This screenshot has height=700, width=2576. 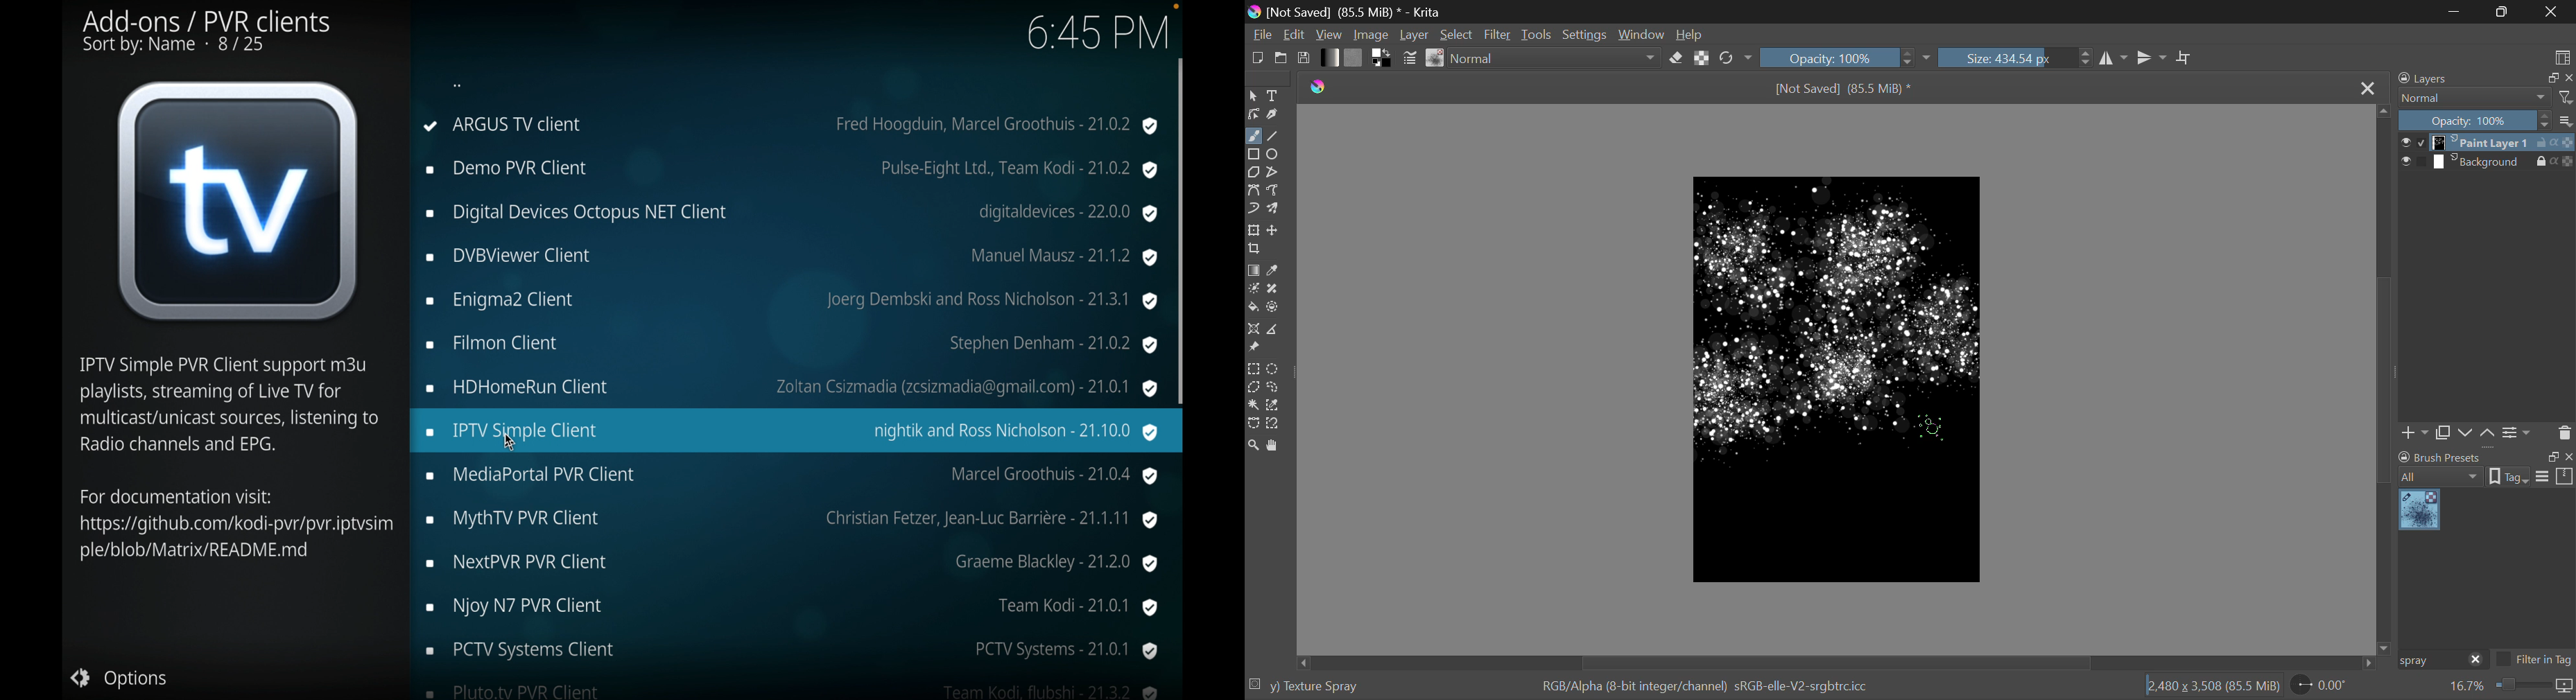 What do you see at coordinates (1840, 662) in the screenshot?
I see `Scroll Bar` at bounding box center [1840, 662].